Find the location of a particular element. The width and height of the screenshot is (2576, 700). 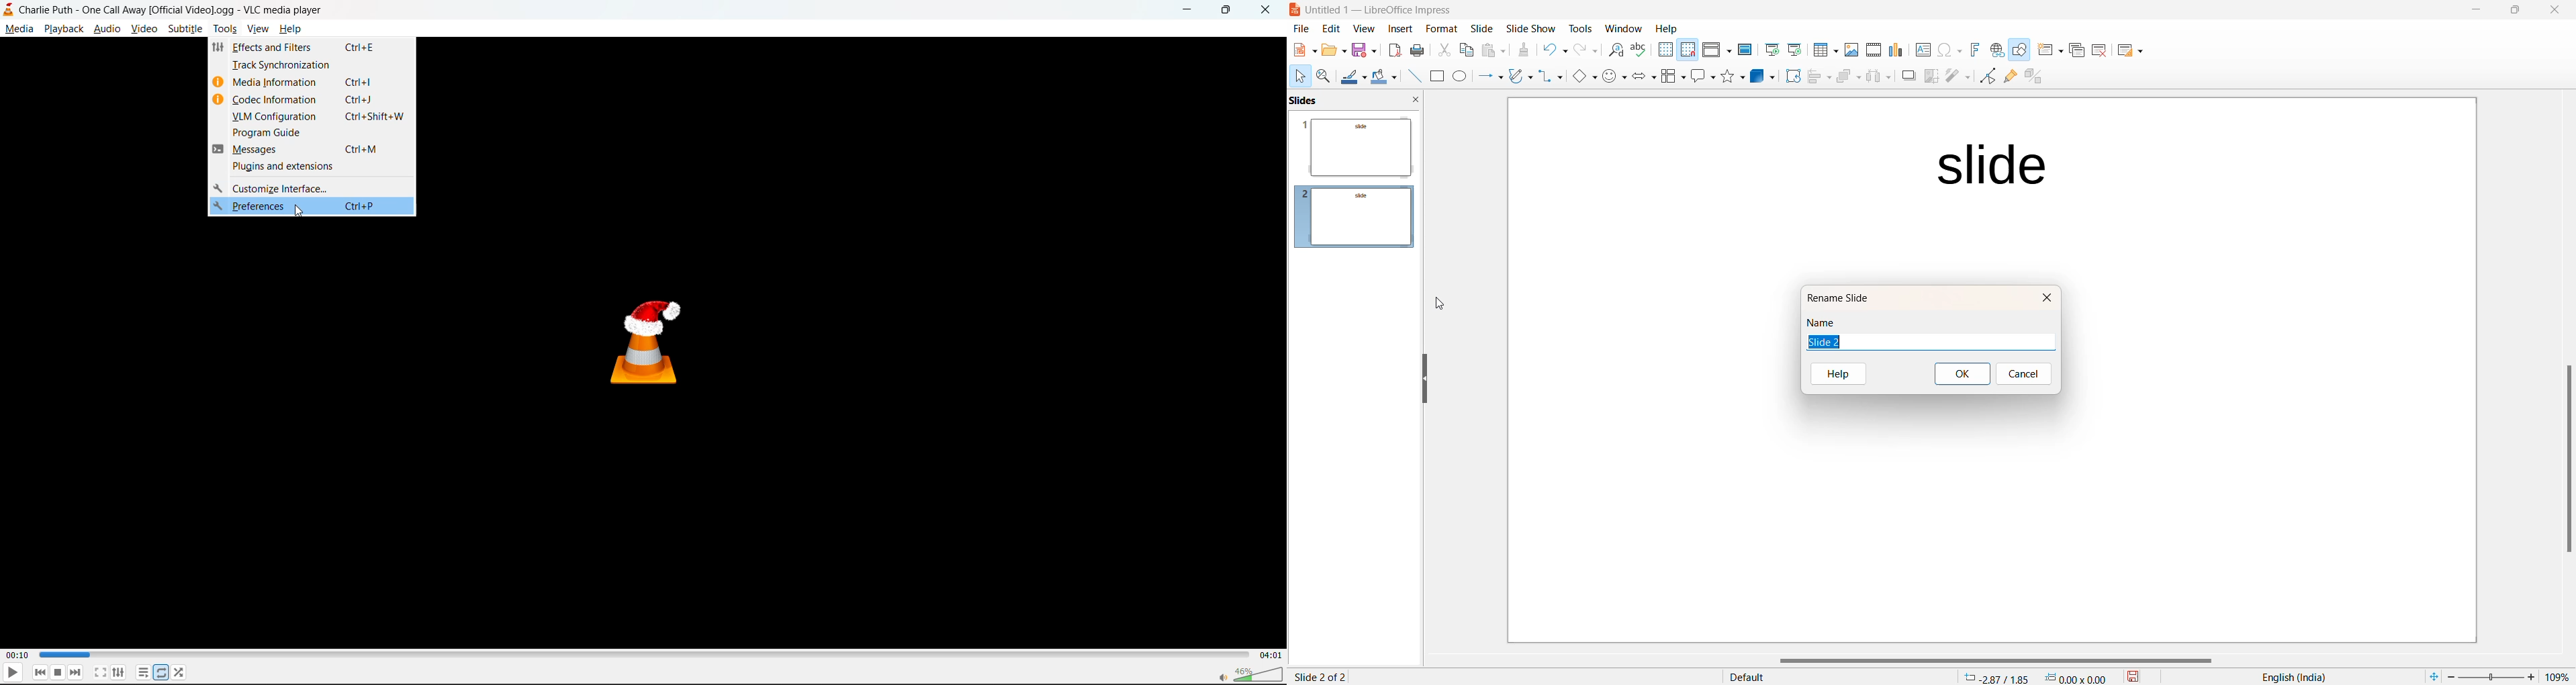

Master slide is located at coordinates (1745, 50).